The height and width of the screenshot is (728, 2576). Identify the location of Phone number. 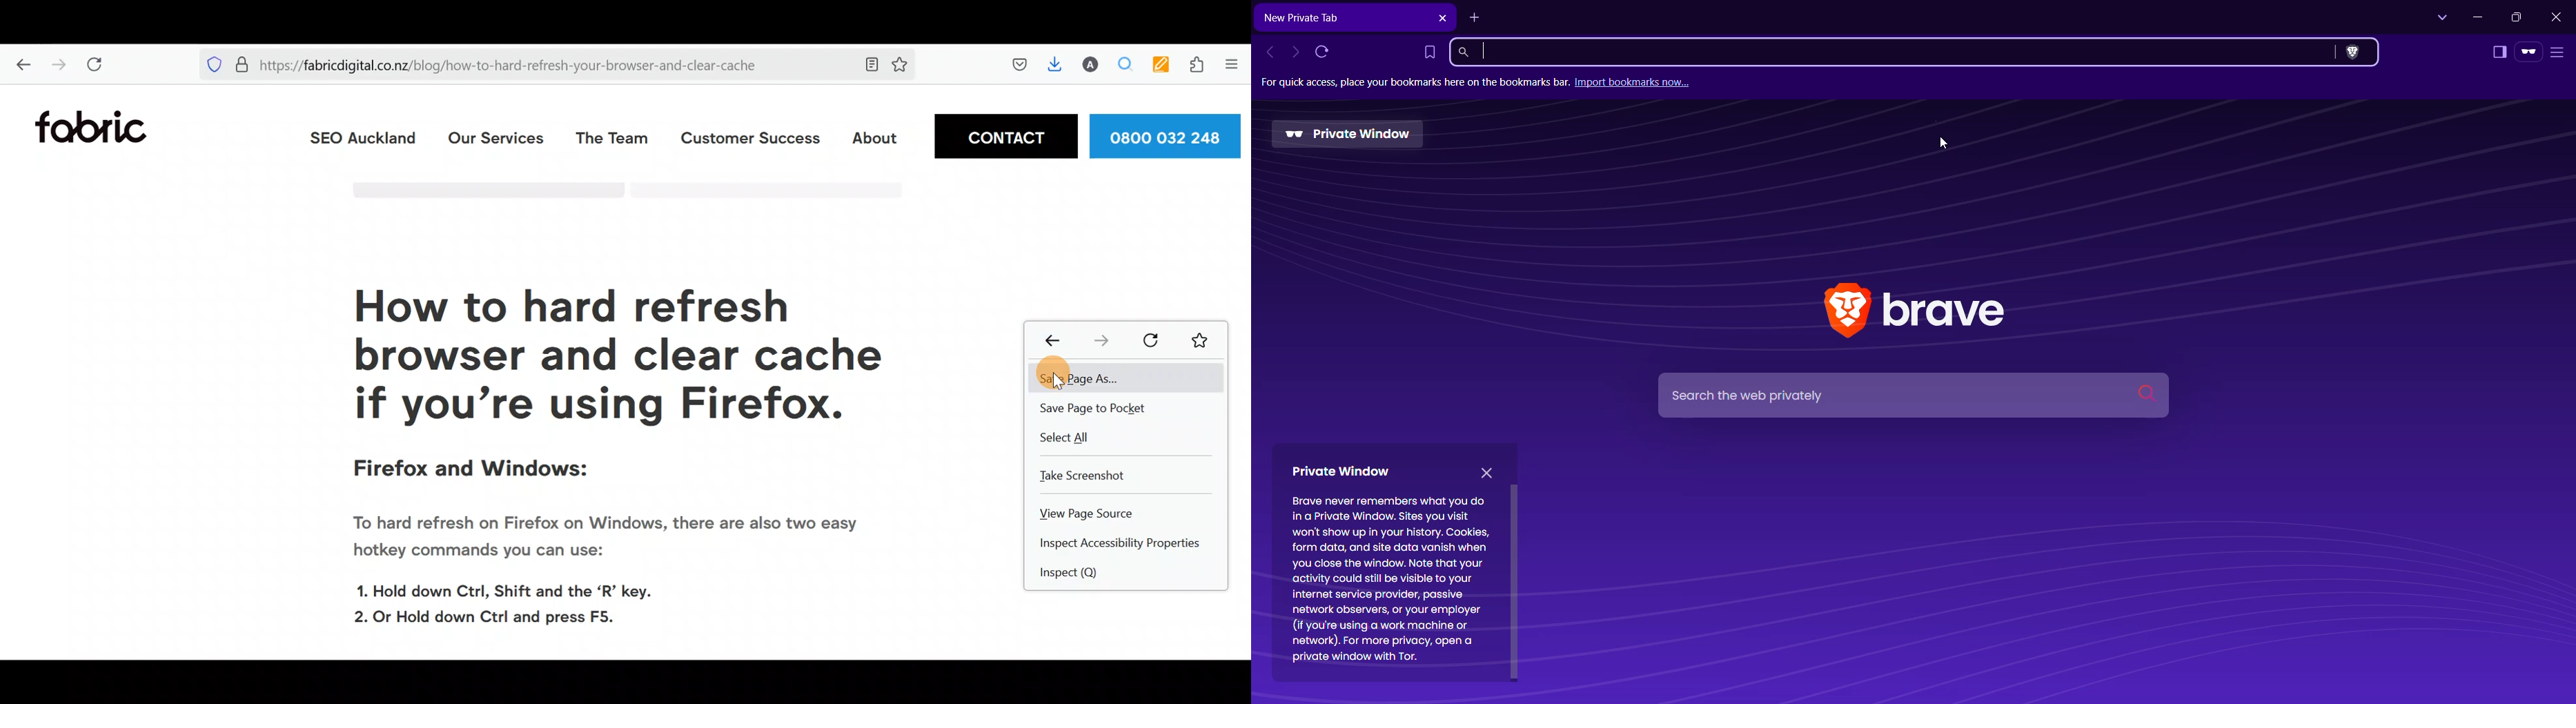
(1167, 135).